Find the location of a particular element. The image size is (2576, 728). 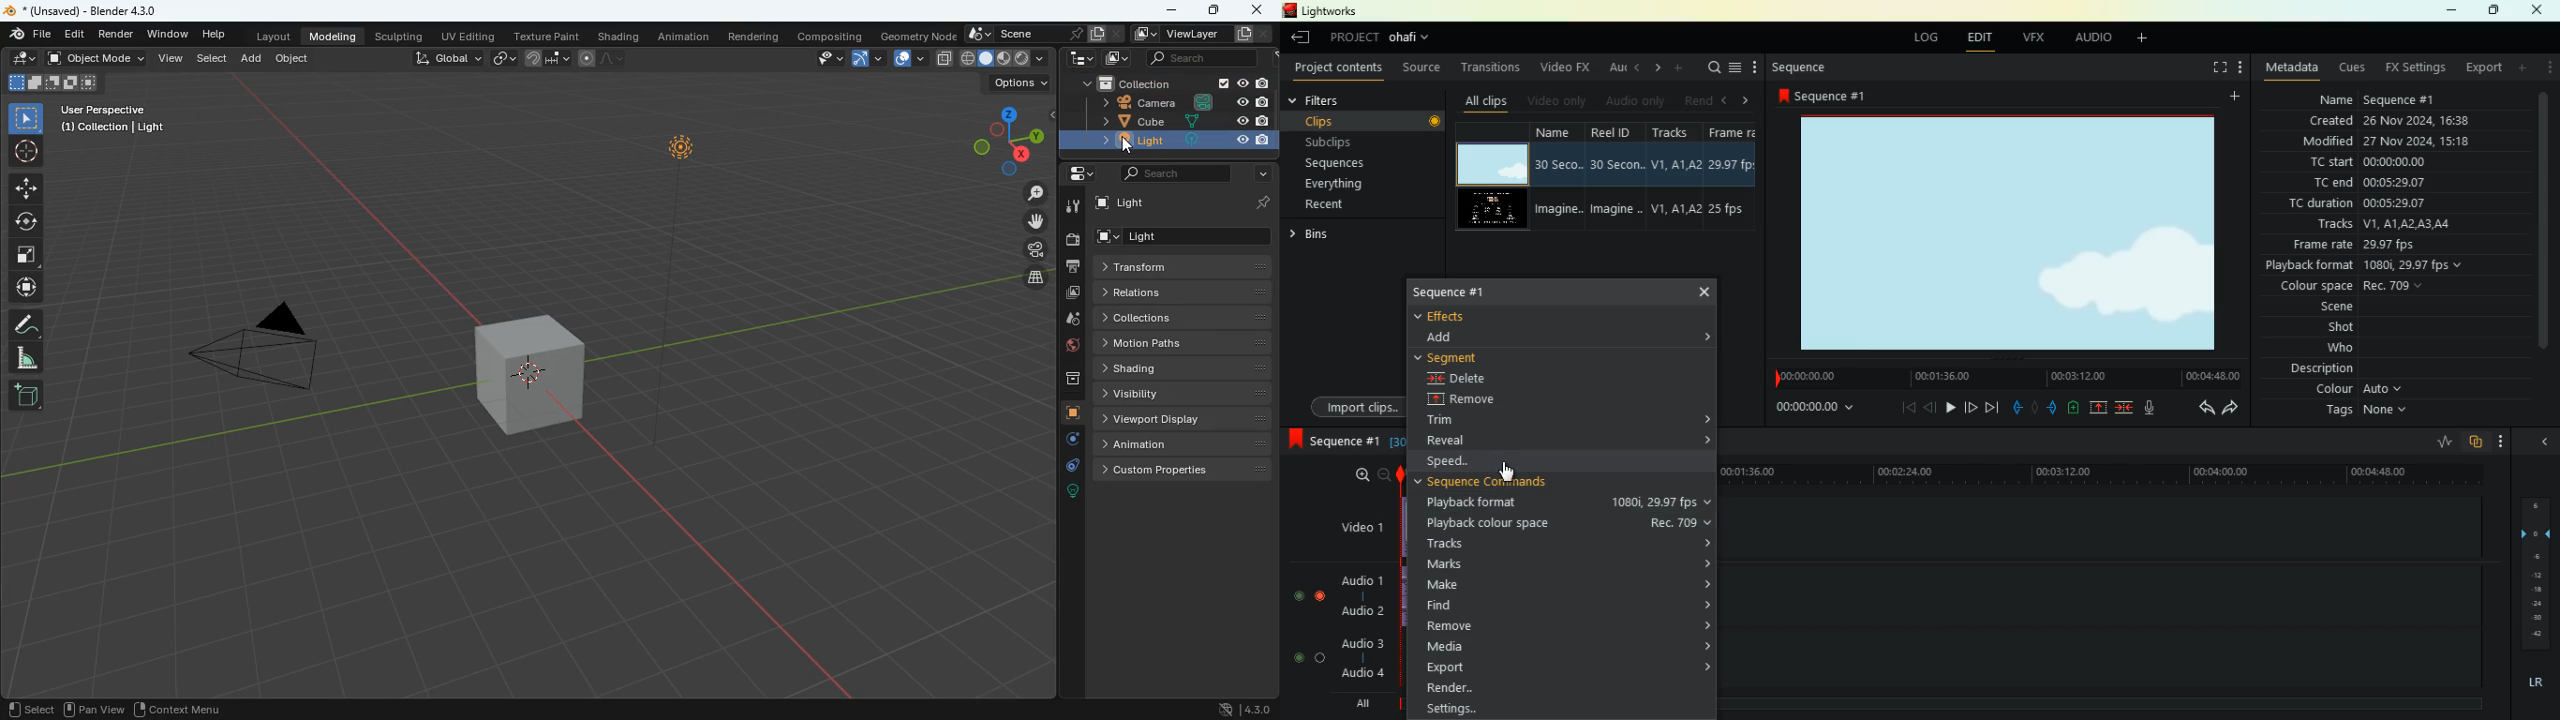

tc end is located at coordinates (2373, 184).